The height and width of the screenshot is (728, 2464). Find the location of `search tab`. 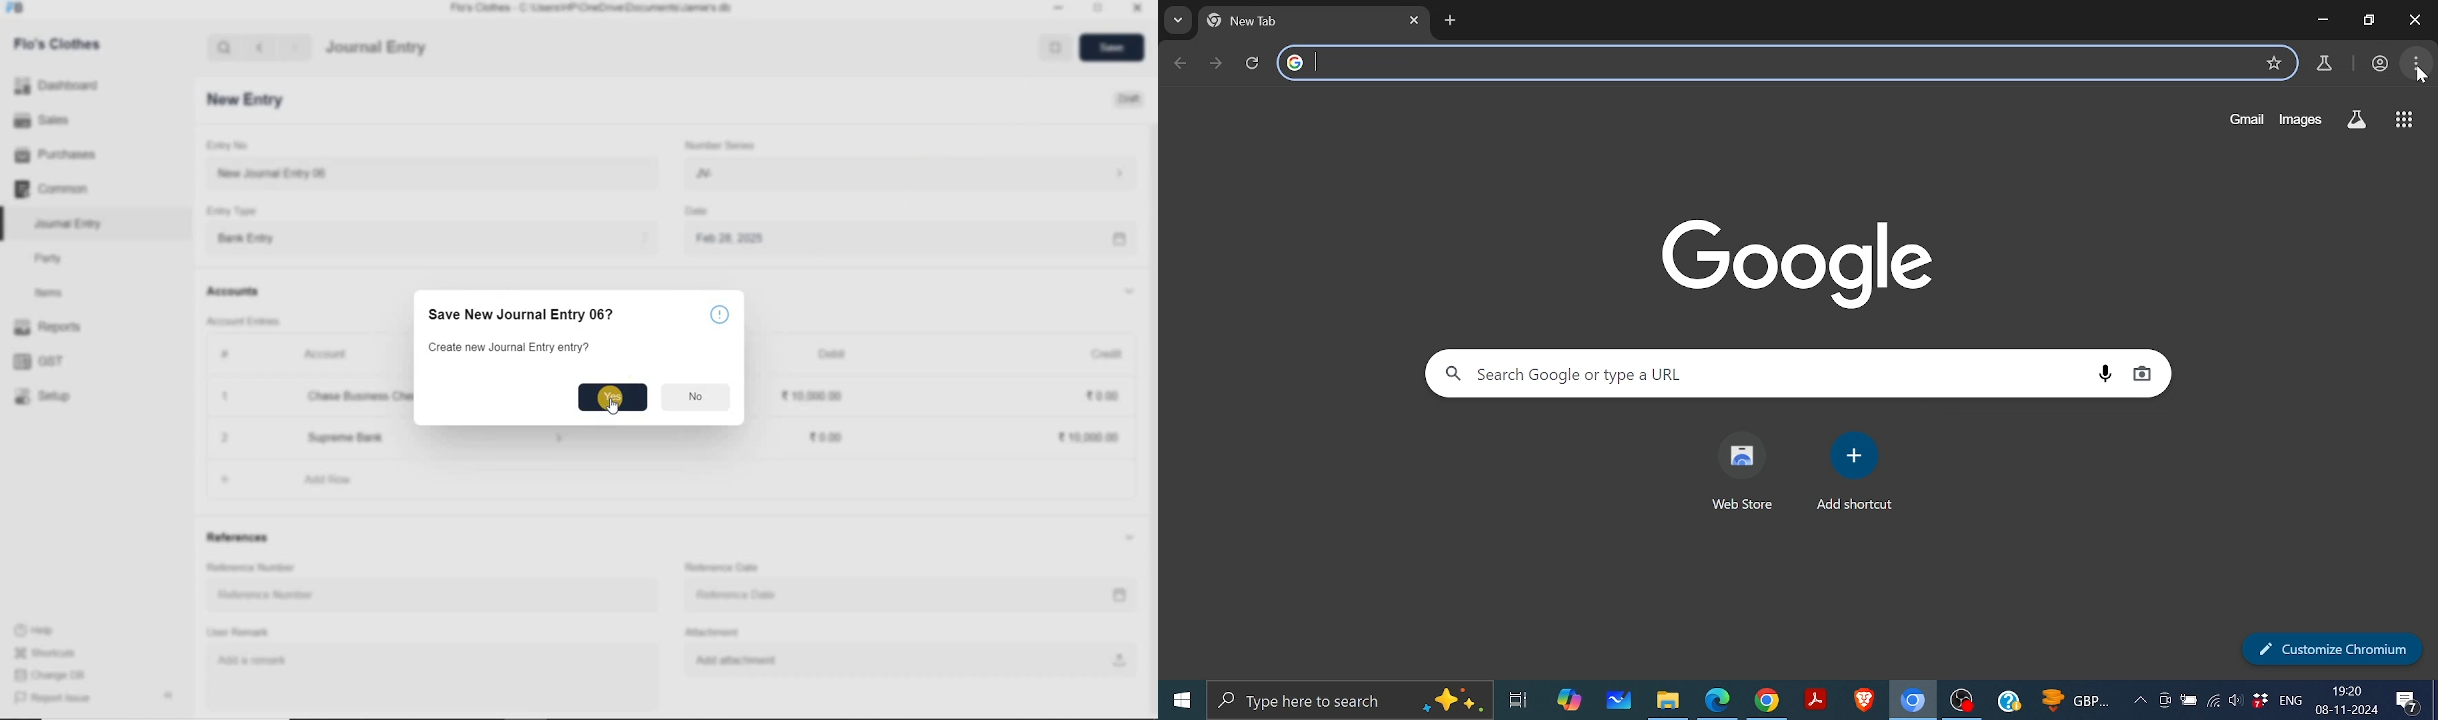

search tab is located at coordinates (1786, 63).